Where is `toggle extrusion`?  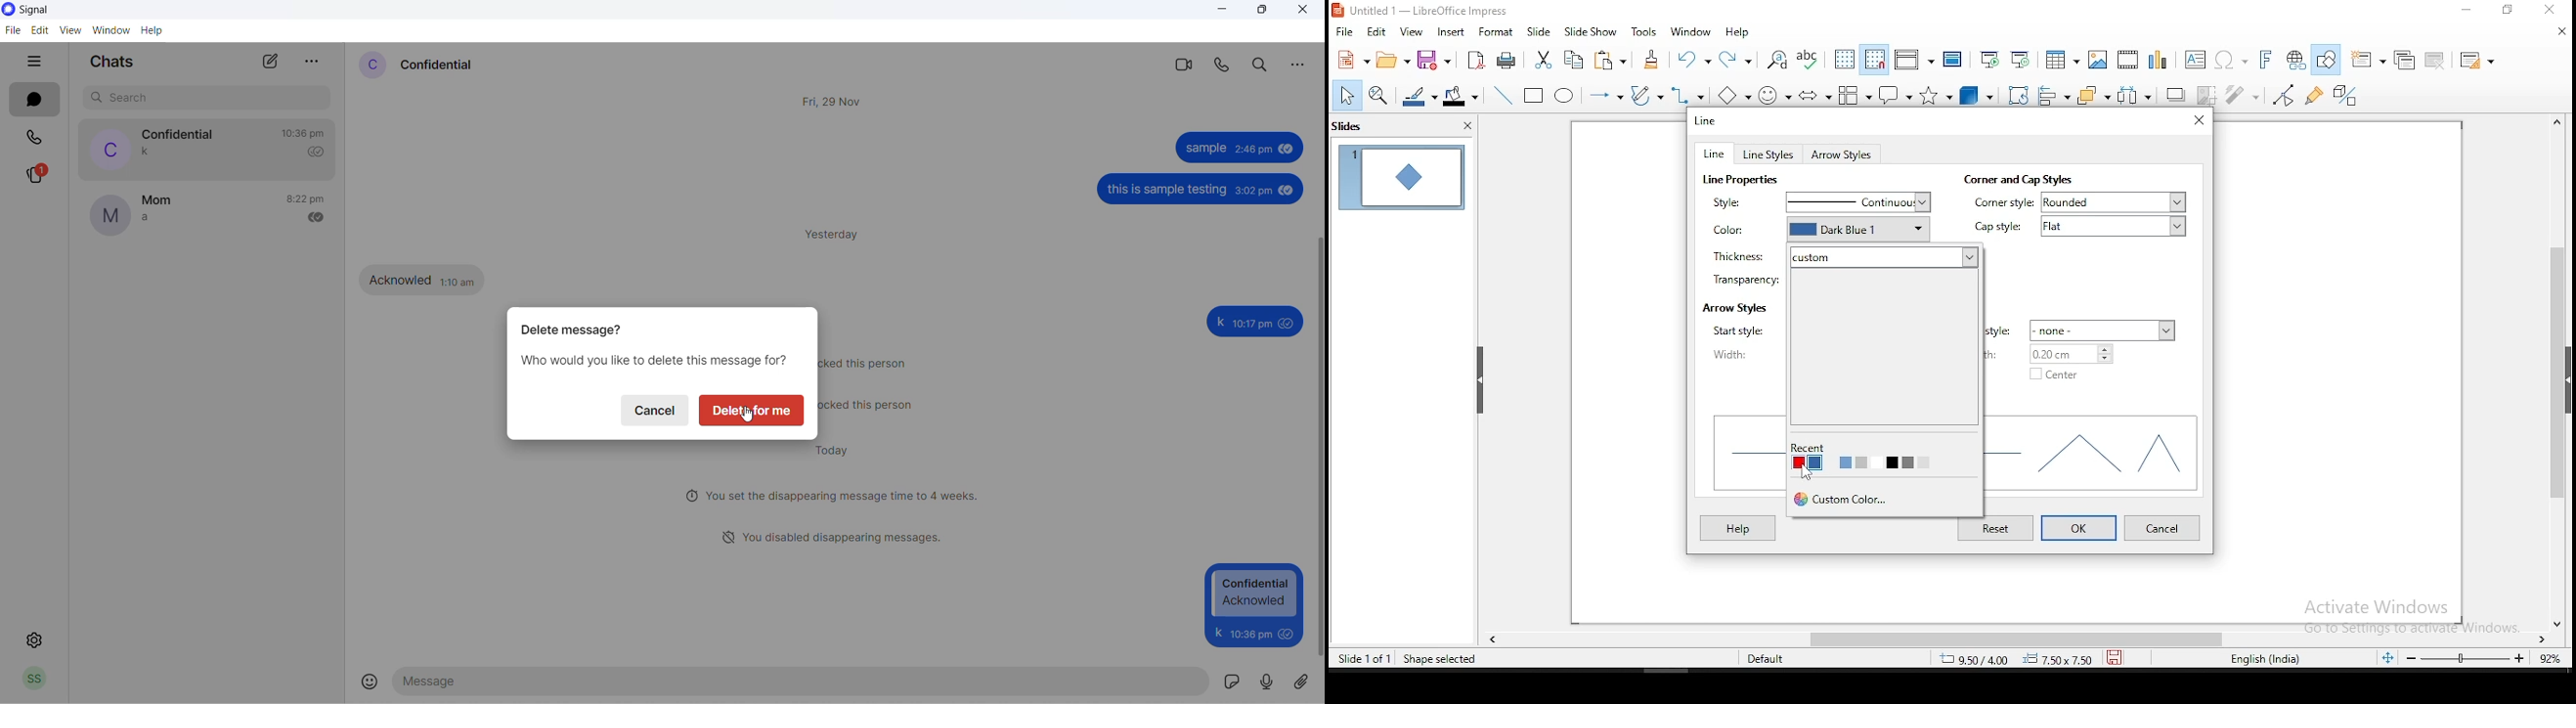
toggle extrusion is located at coordinates (2346, 97).